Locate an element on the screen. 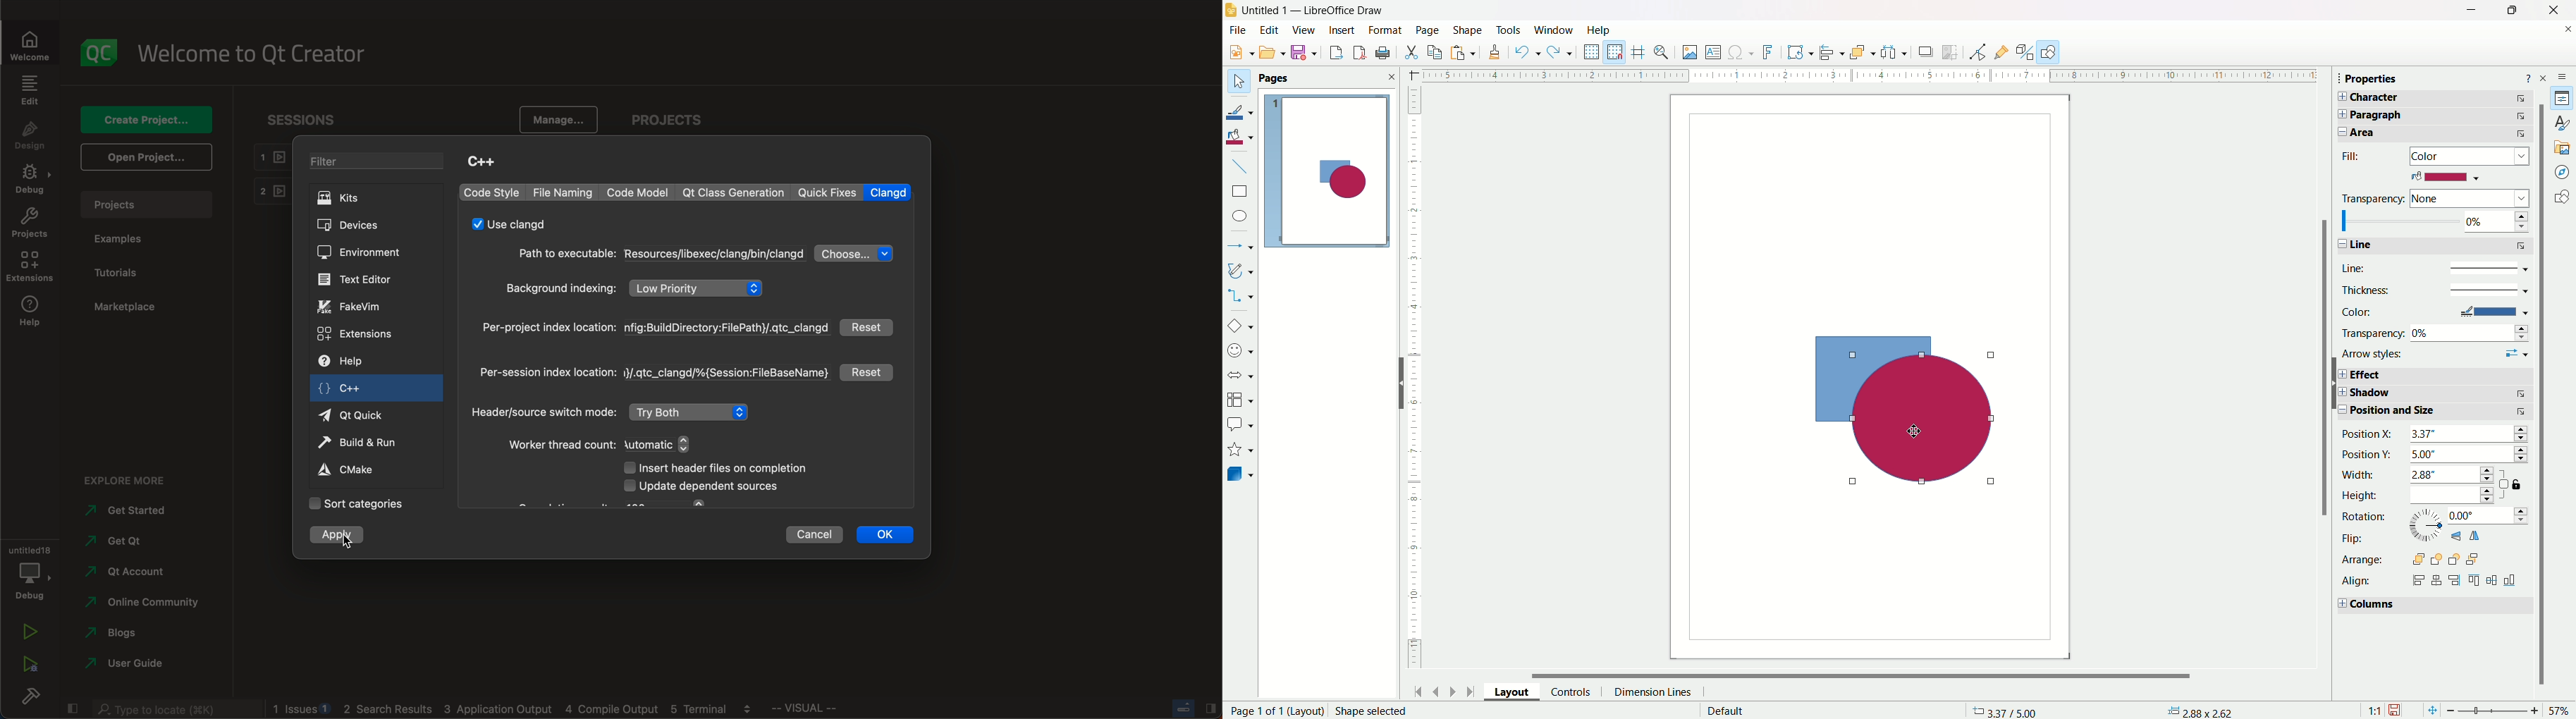 This screenshot has width=2576, height=728. insert image is located at coordinates (1690, 53).